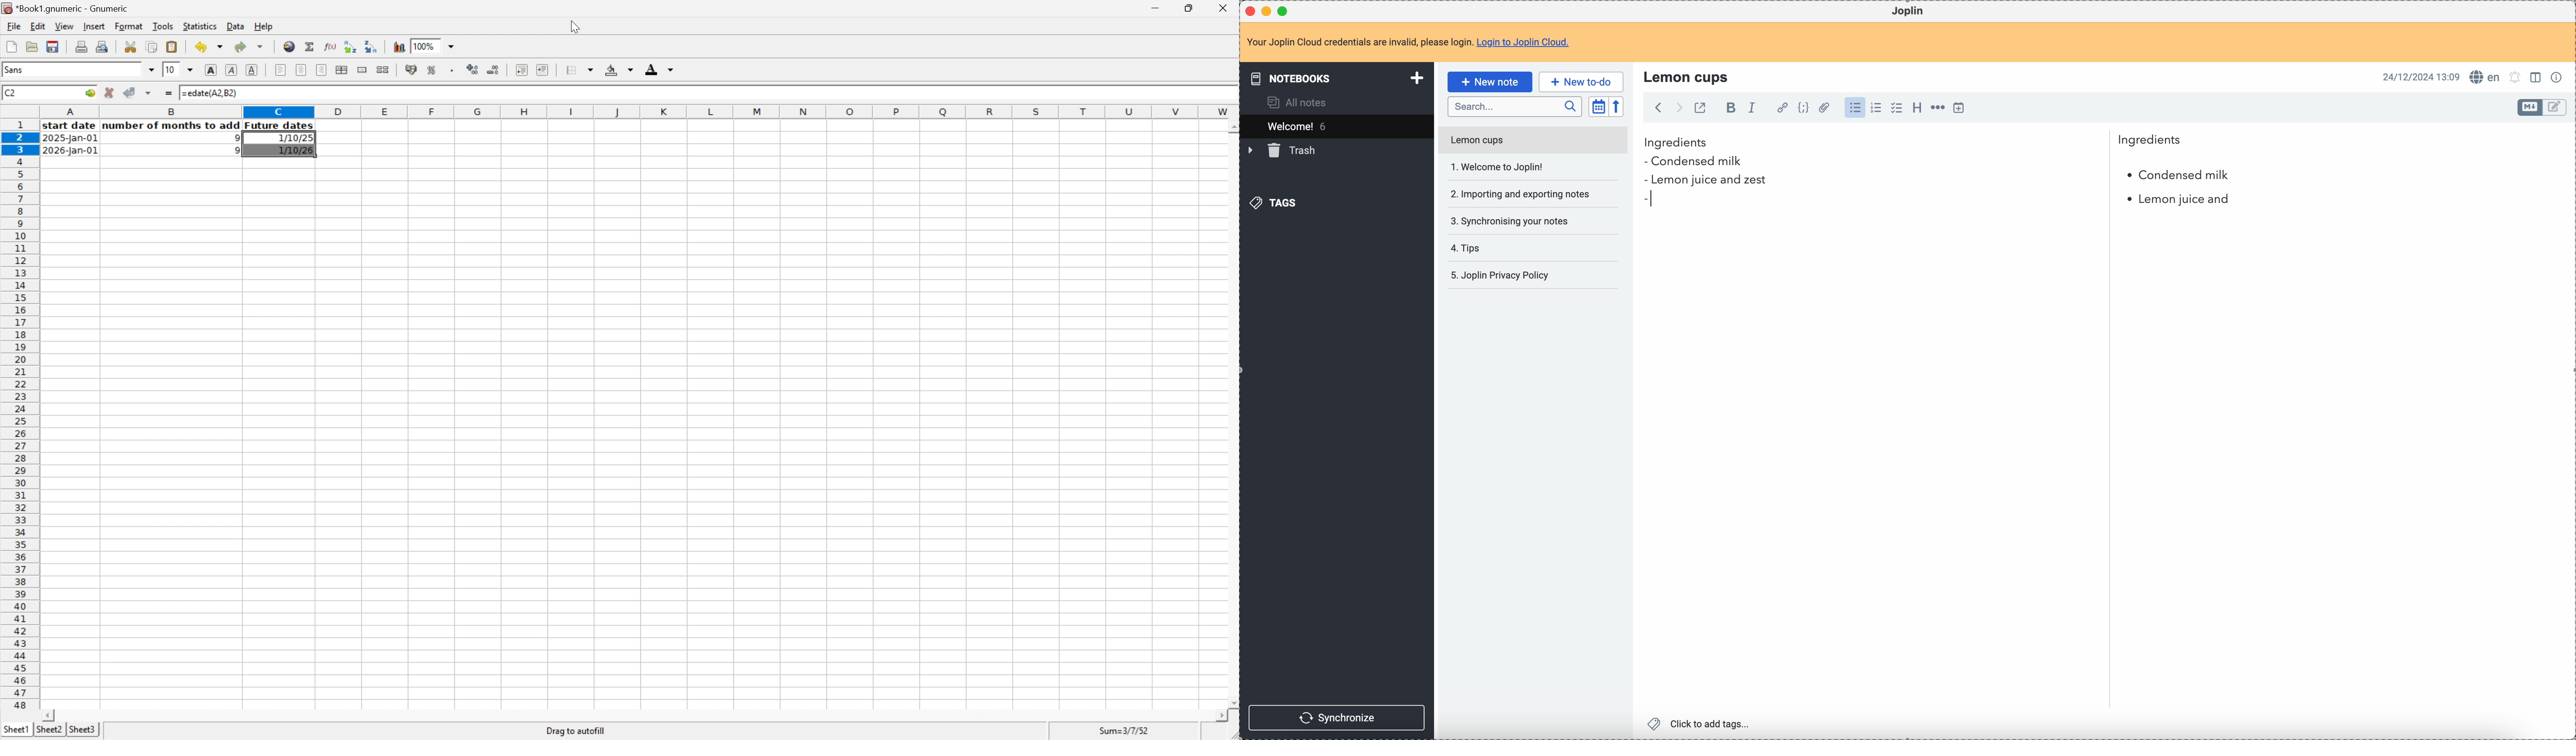 This screenshot has height=756, width=2576. I want to click on reverse sort order, so click(1618, 107).